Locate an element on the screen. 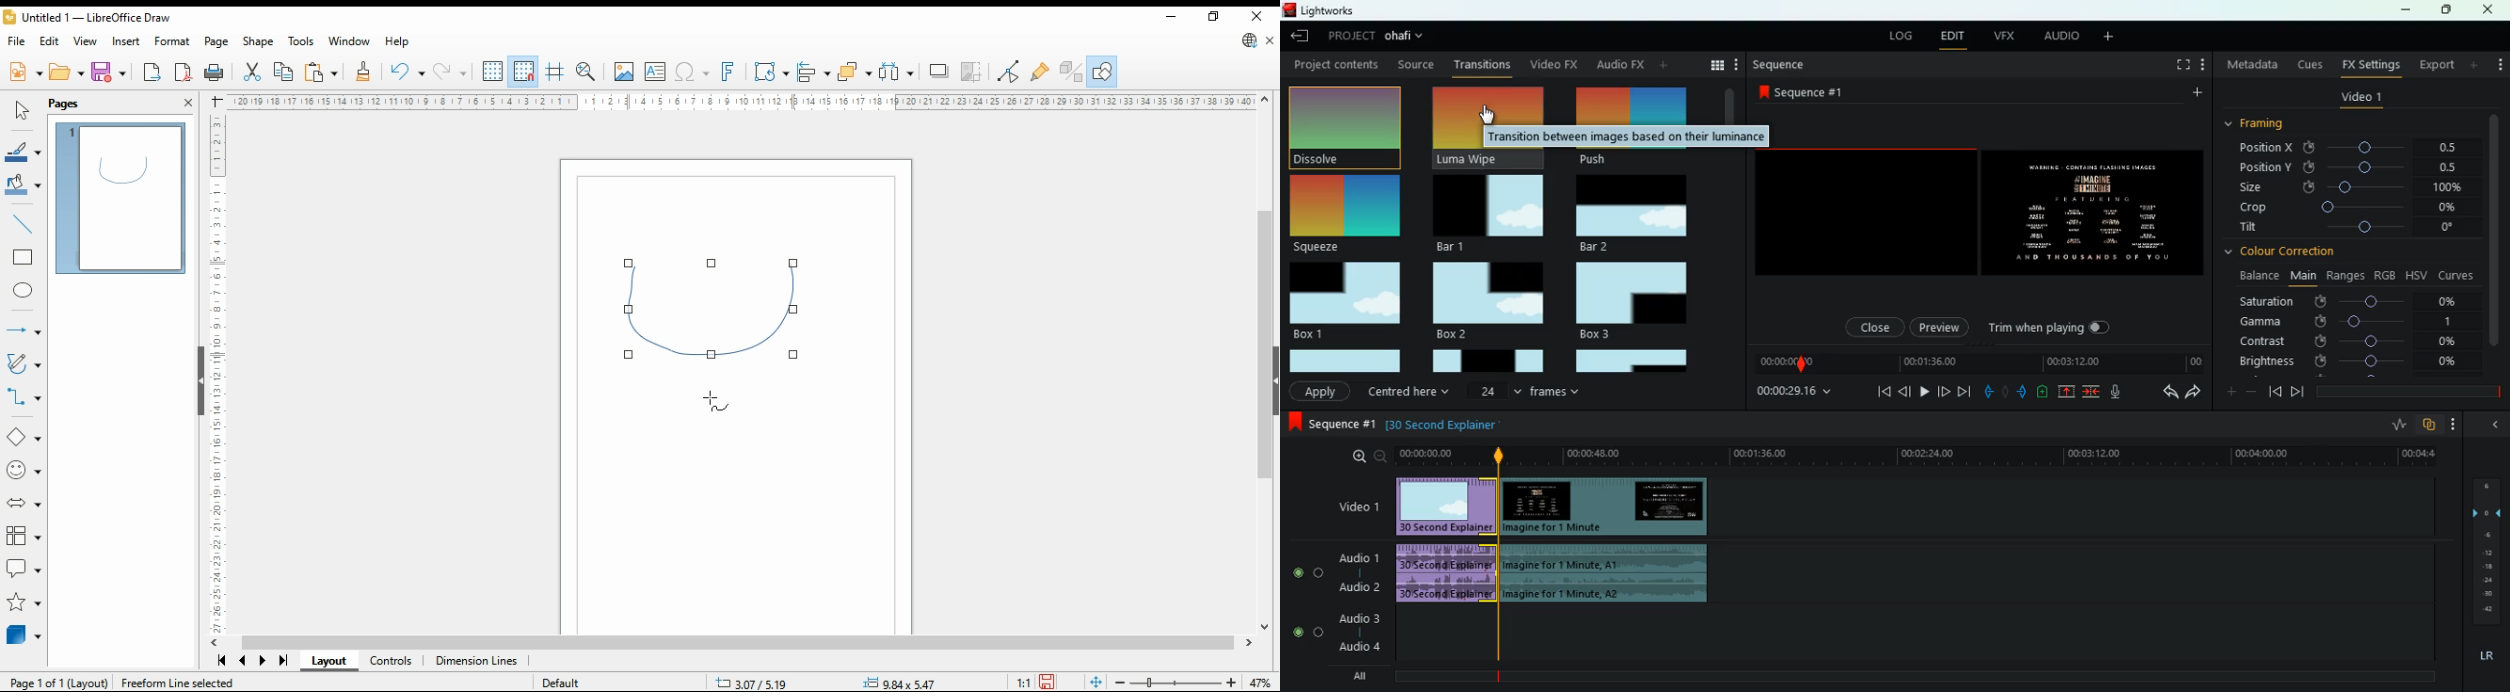 The image size is (2520, 700). clone formatting is located at coordinates (366, 73).